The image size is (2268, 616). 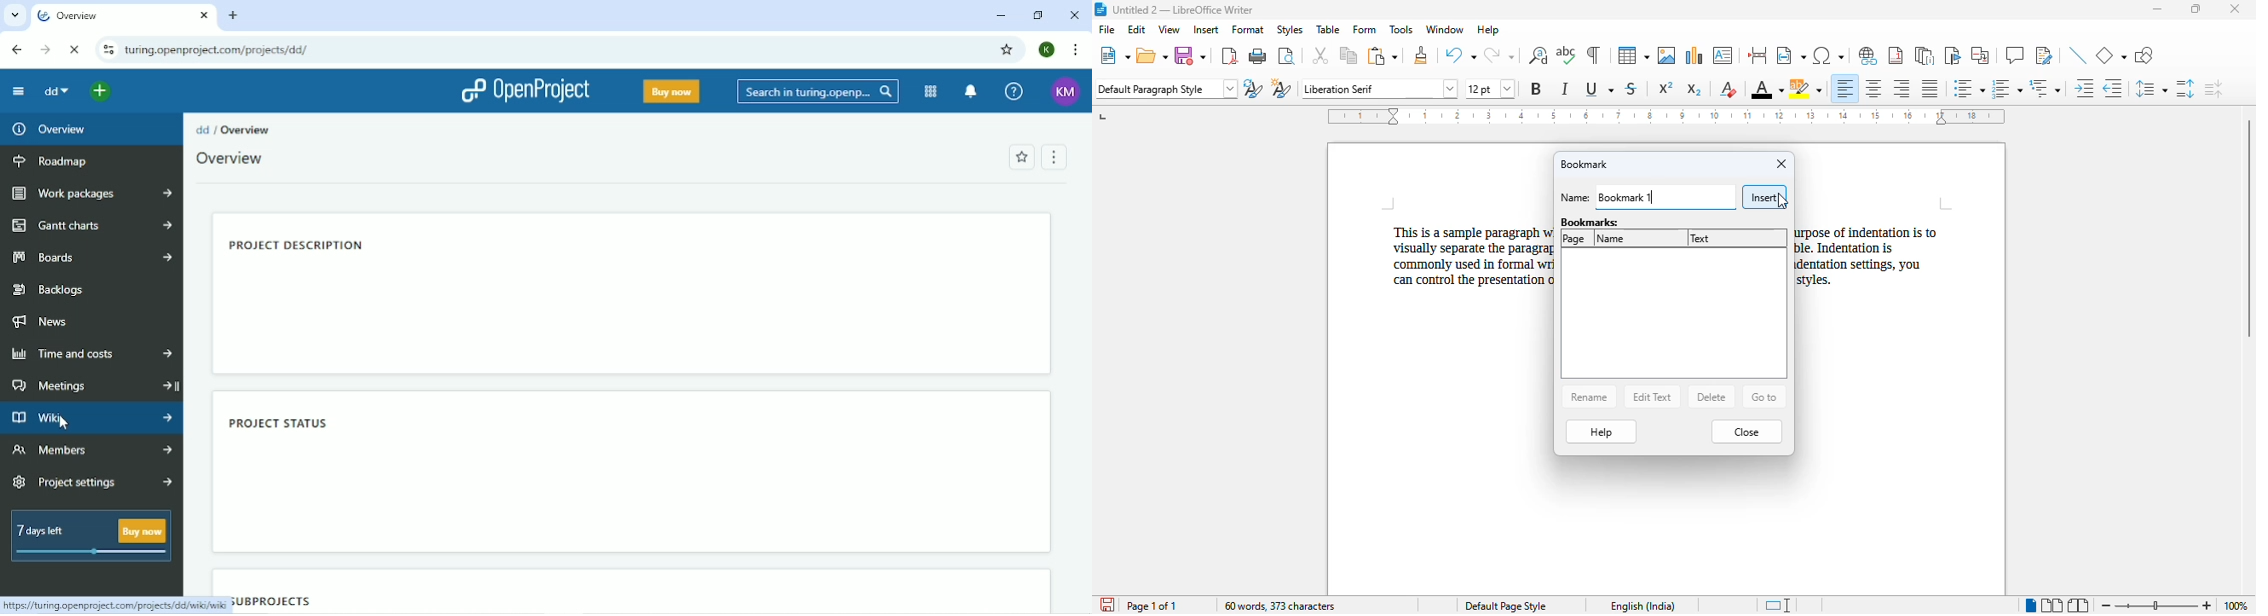 I want to click on Modules, so click(x=931, y=92).